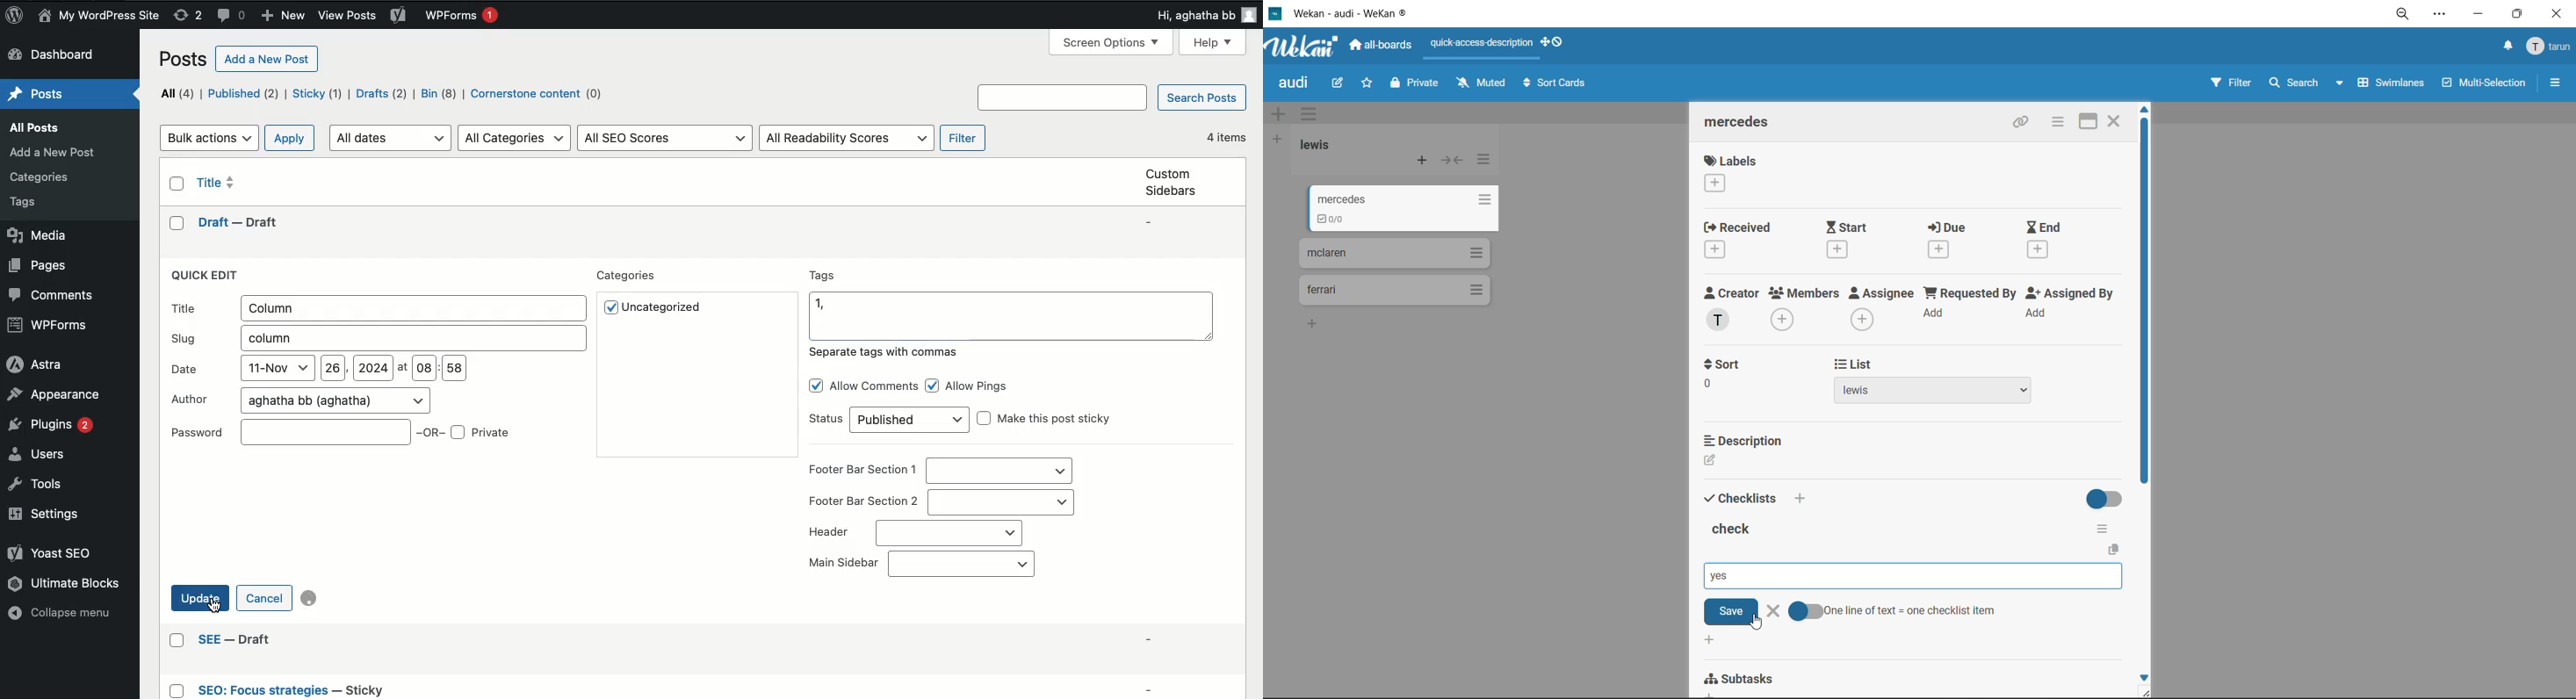 The height and width of the screenshot is (700, 2576). I want to click on Checkbox, so click(176, 183).